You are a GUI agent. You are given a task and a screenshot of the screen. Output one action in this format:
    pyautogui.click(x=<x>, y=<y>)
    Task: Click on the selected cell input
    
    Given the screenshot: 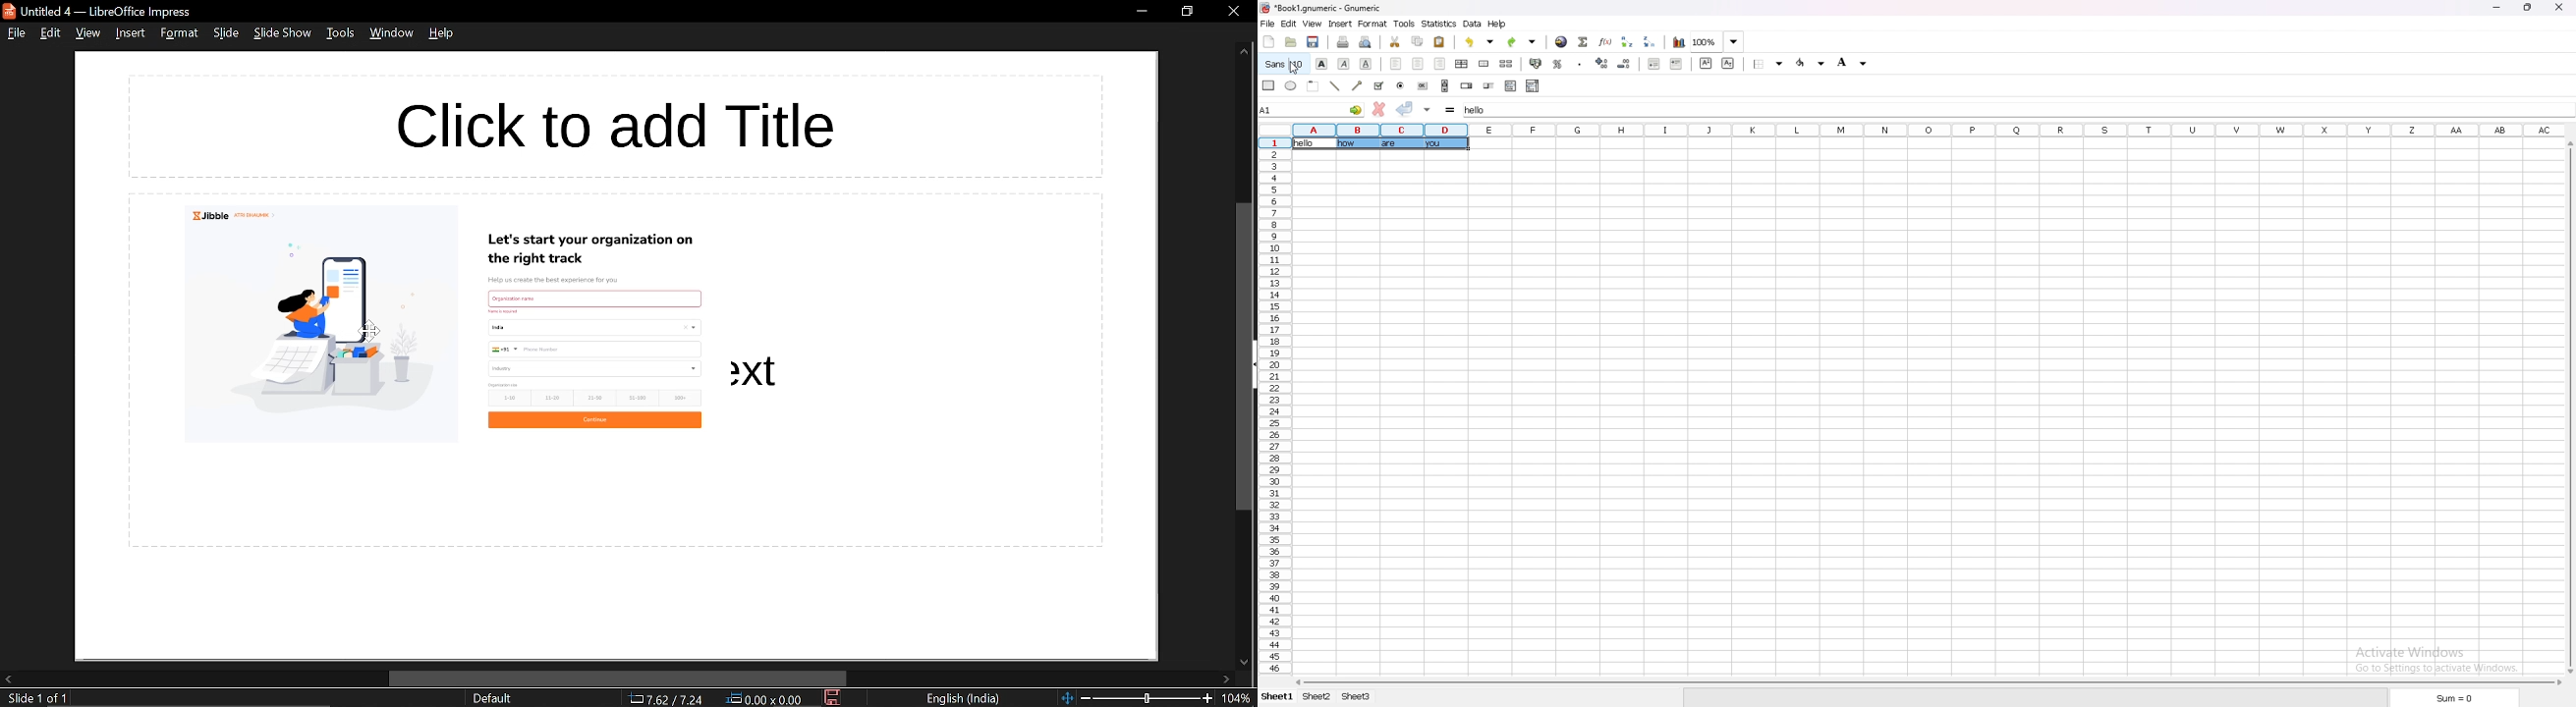 What is the action you would take?
    pyautogui.click(x=1484, y=109)
    